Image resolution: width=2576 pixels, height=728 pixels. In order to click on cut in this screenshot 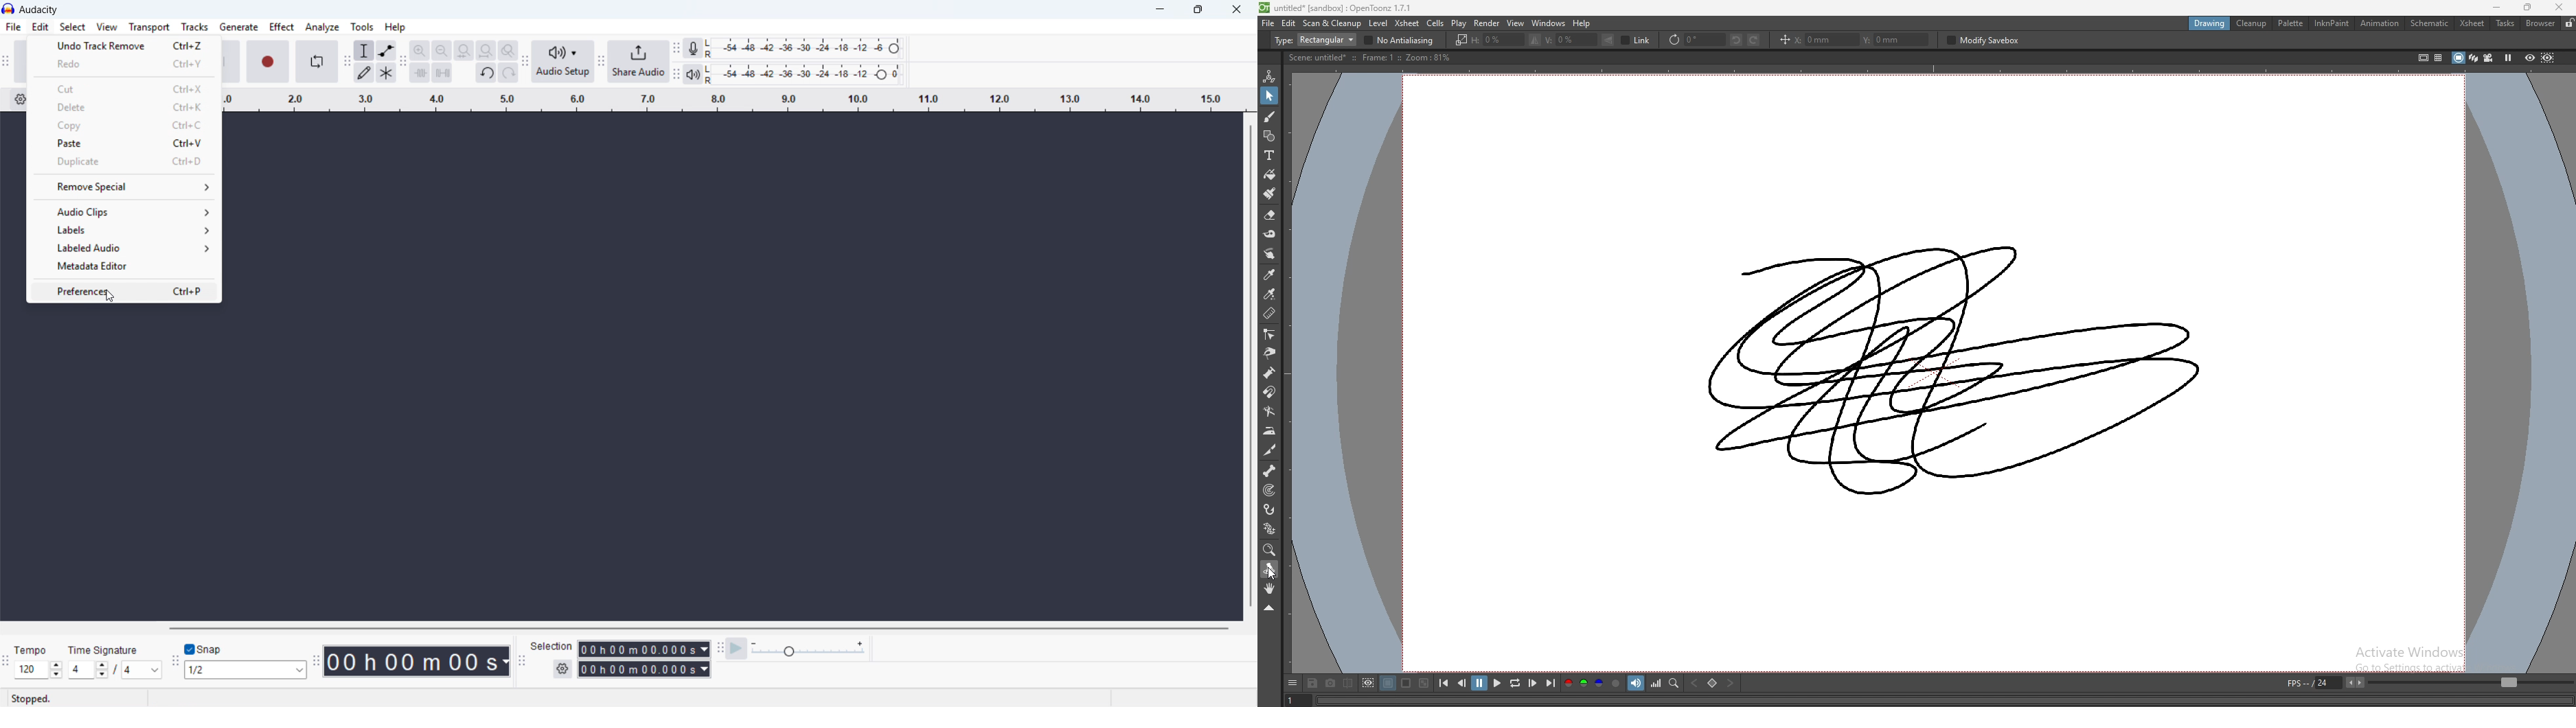, I will do `click(124, 88)`.